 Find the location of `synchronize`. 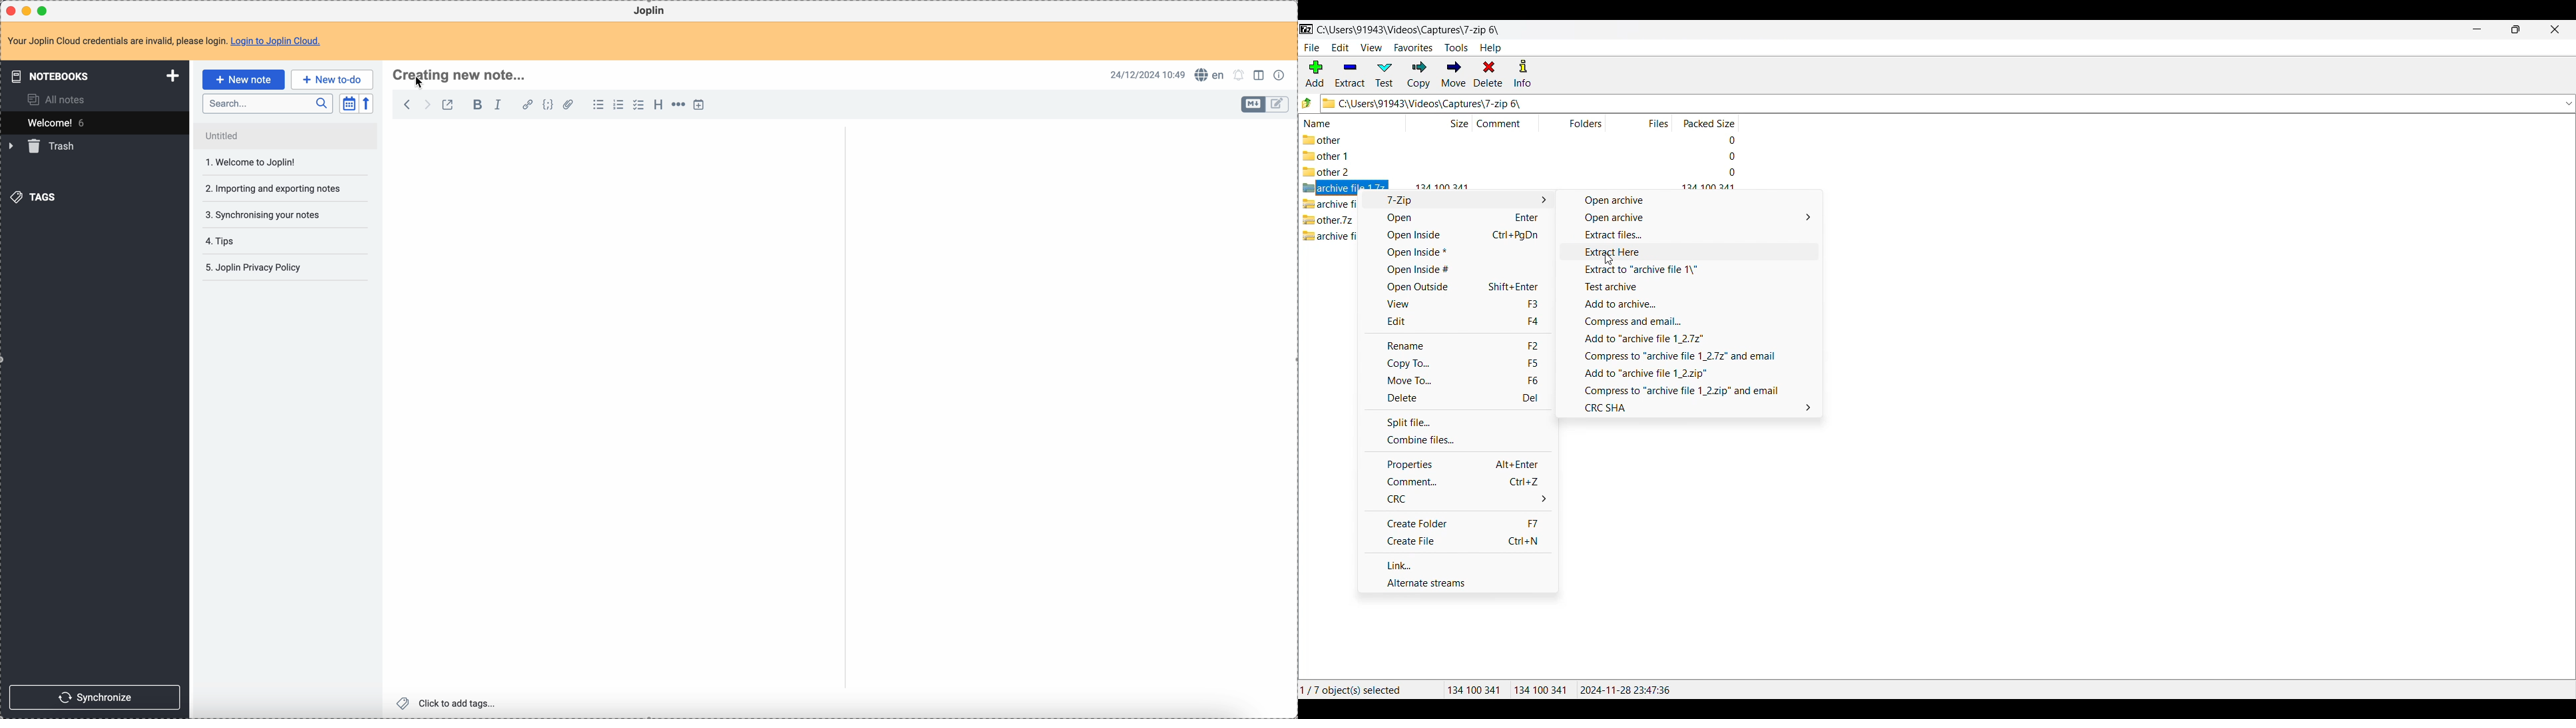

synchronize is located at coordinates (97, 697).